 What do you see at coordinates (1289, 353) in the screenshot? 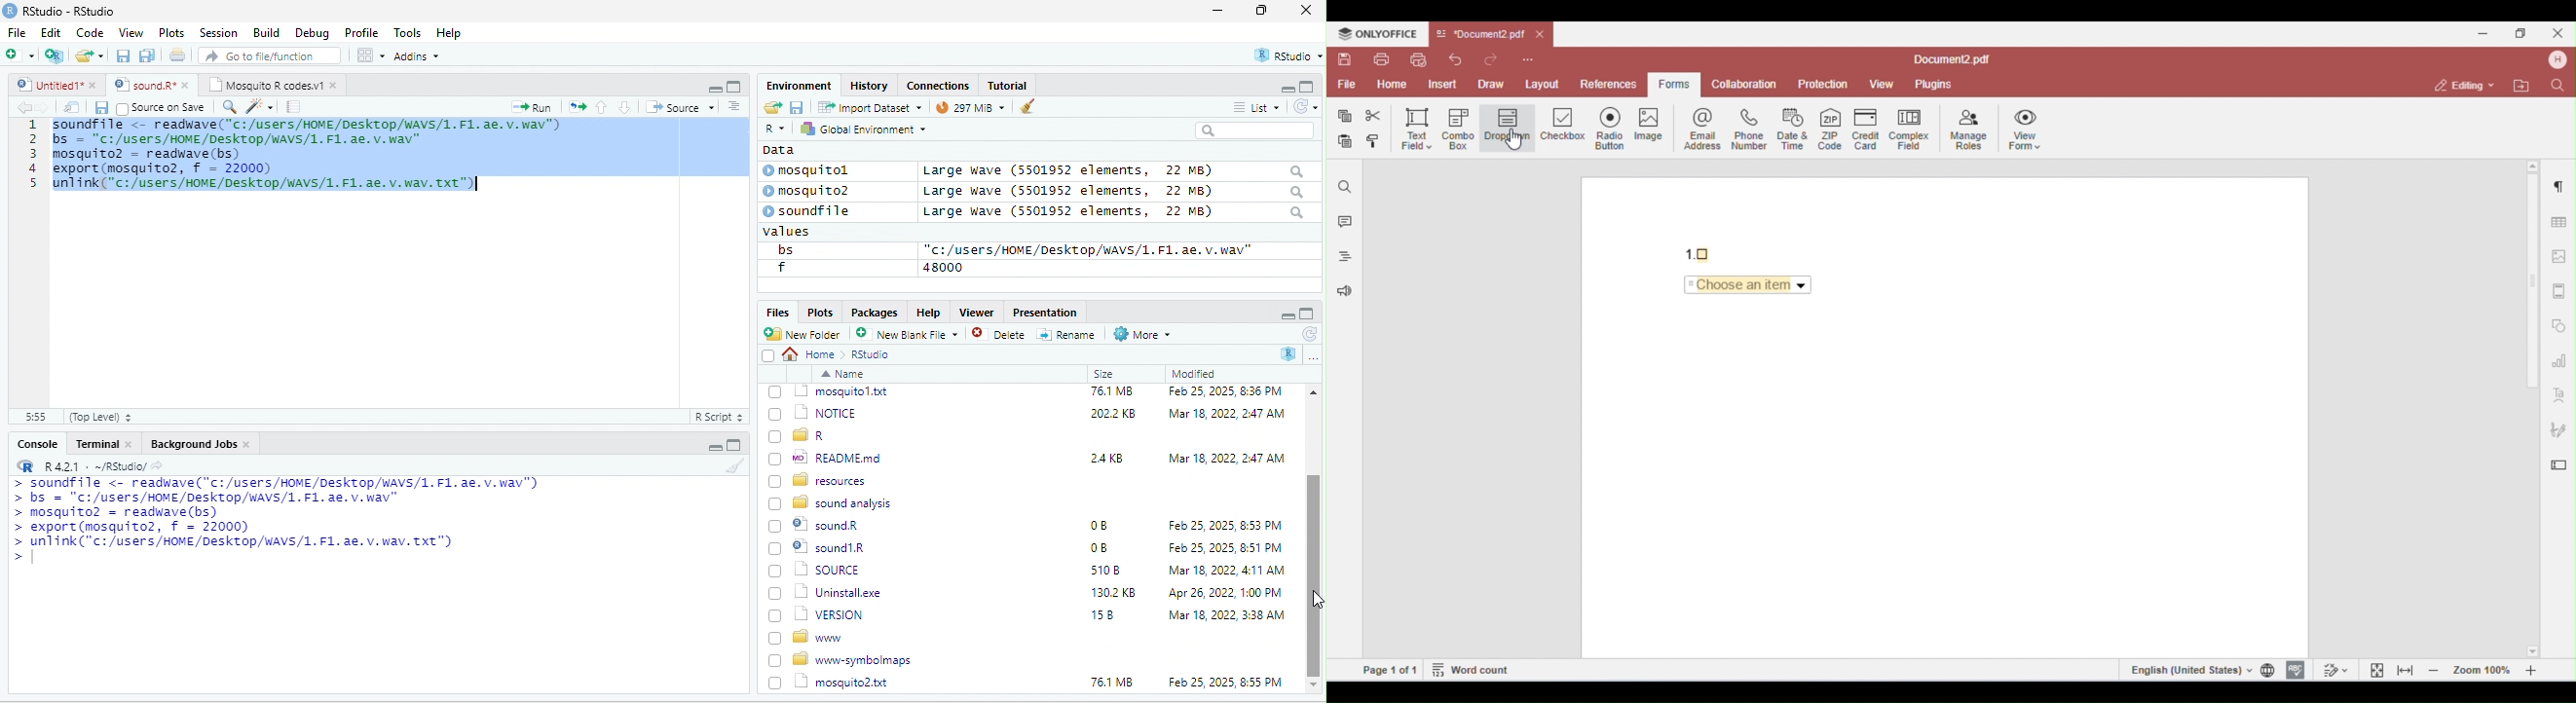
I see `R` at bounding box center [1289, 353].